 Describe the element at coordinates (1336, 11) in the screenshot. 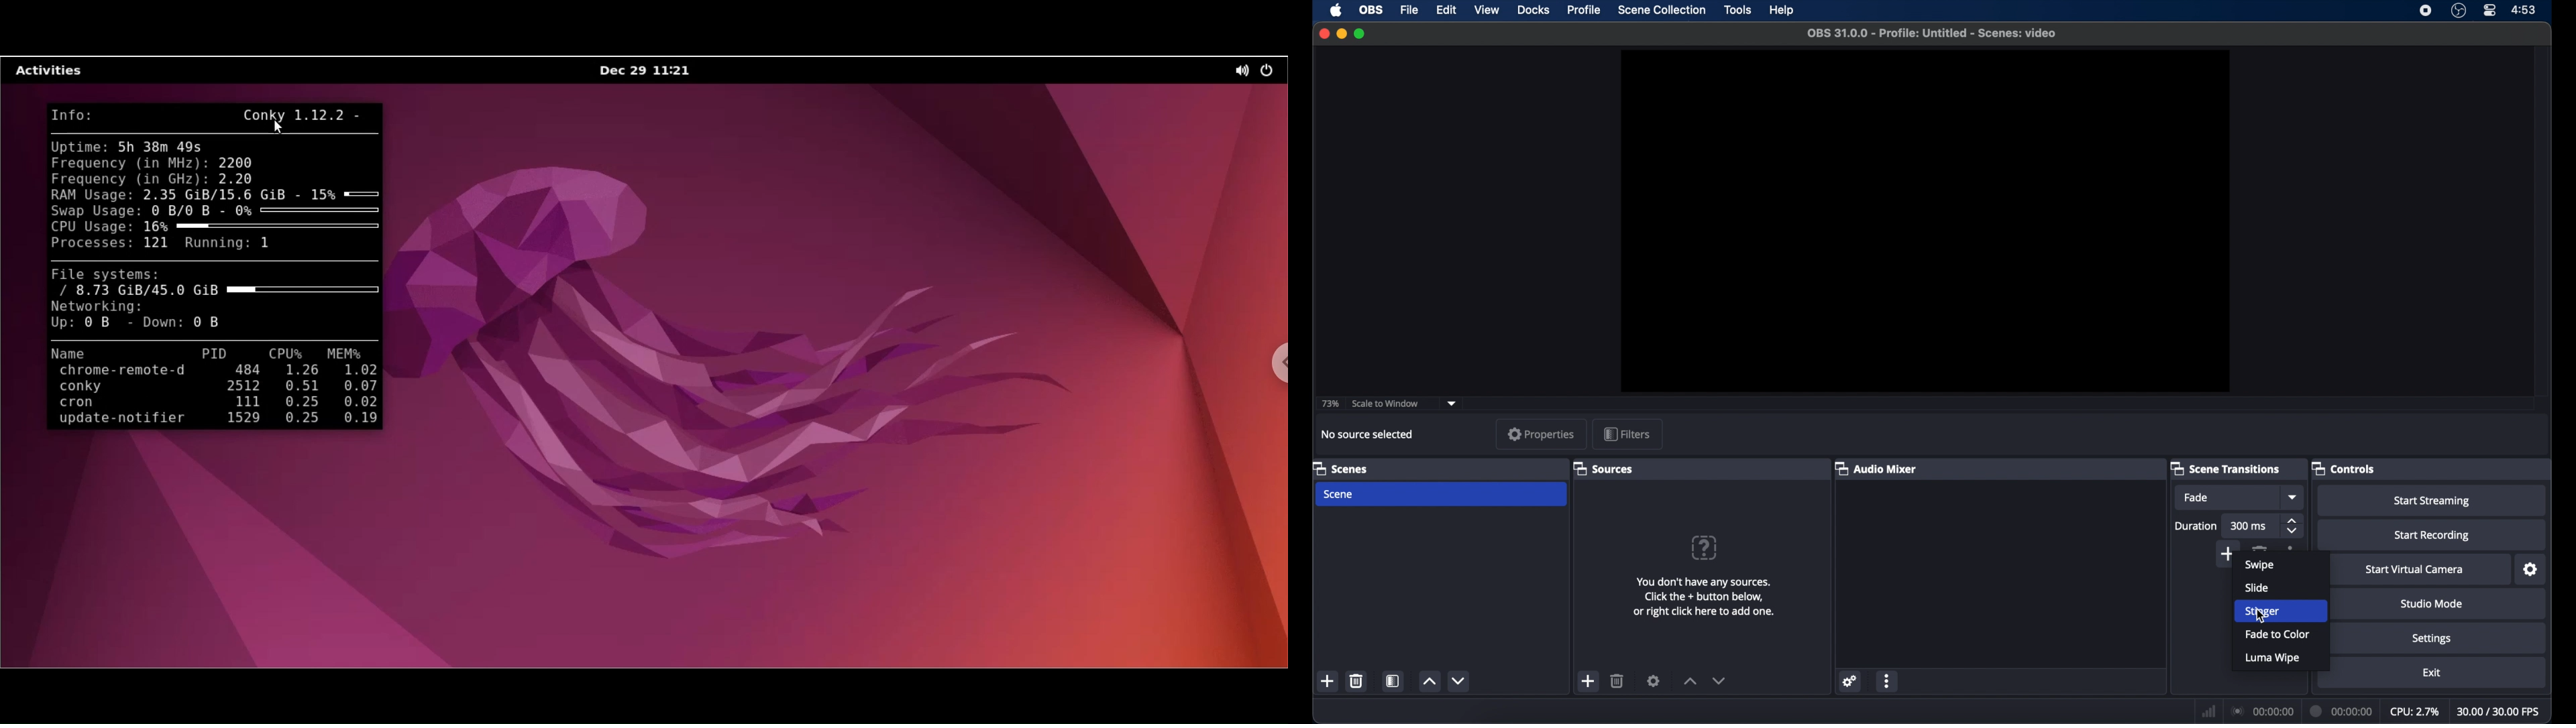

I see `apple icon` at that location.